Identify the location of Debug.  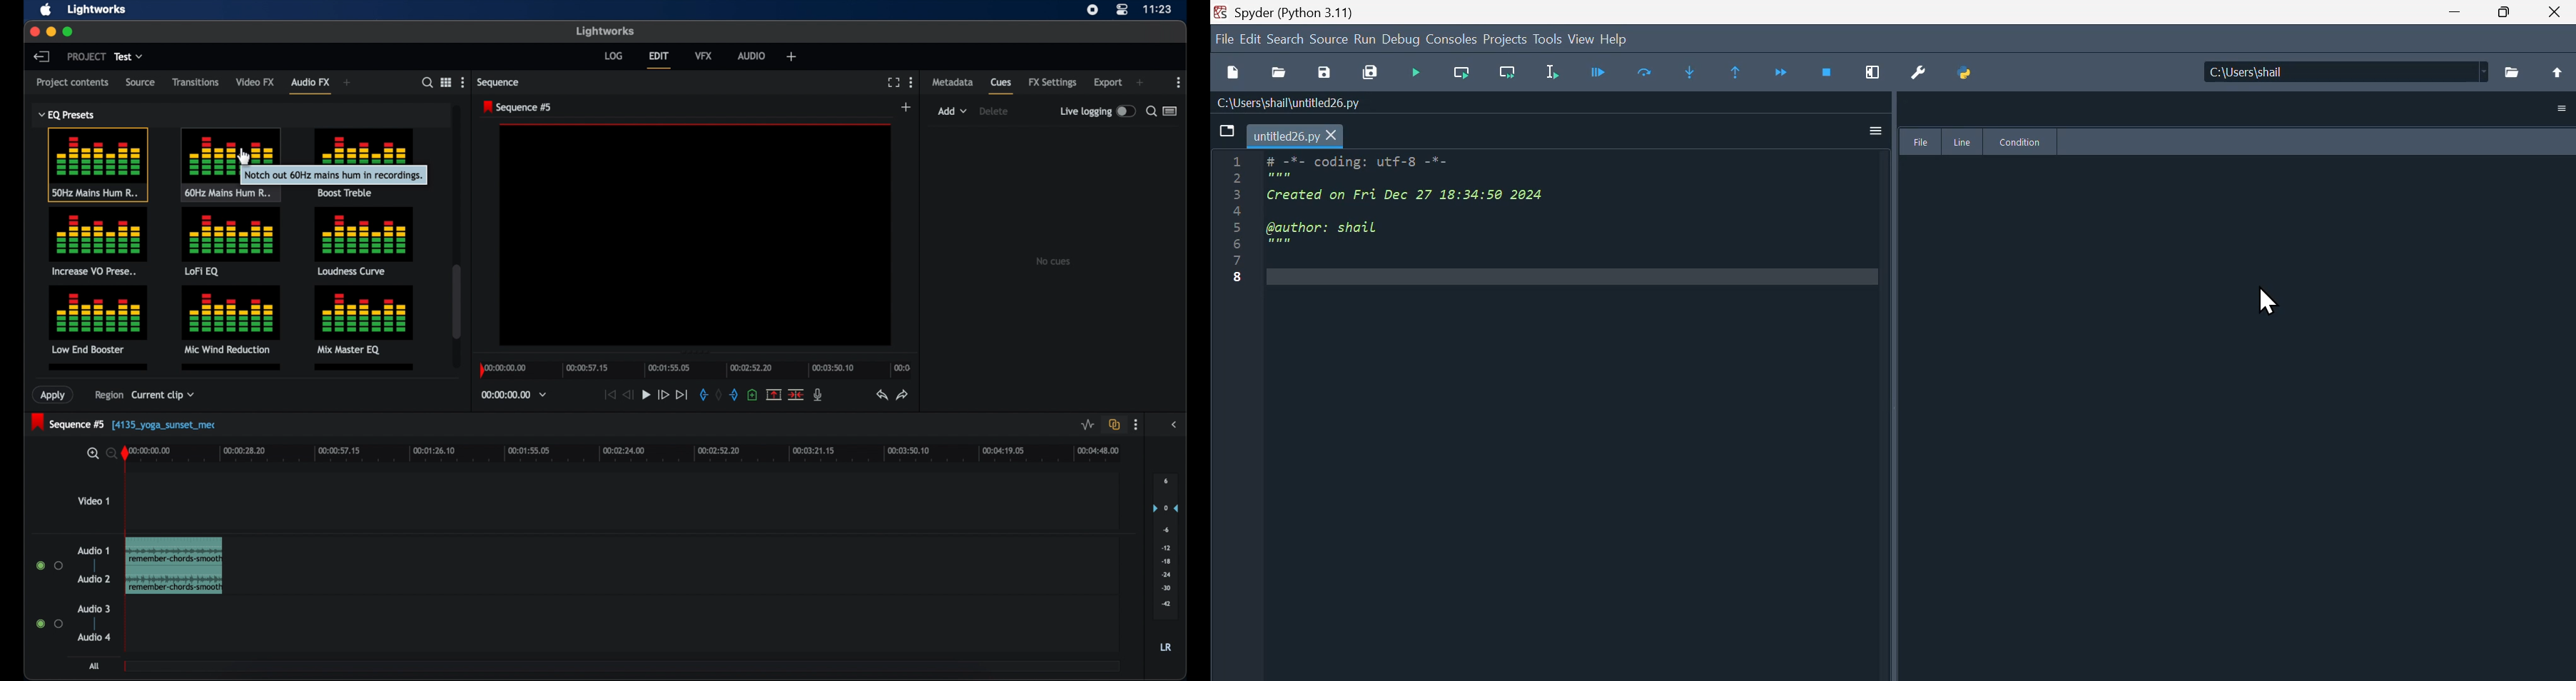
(1404, 41).